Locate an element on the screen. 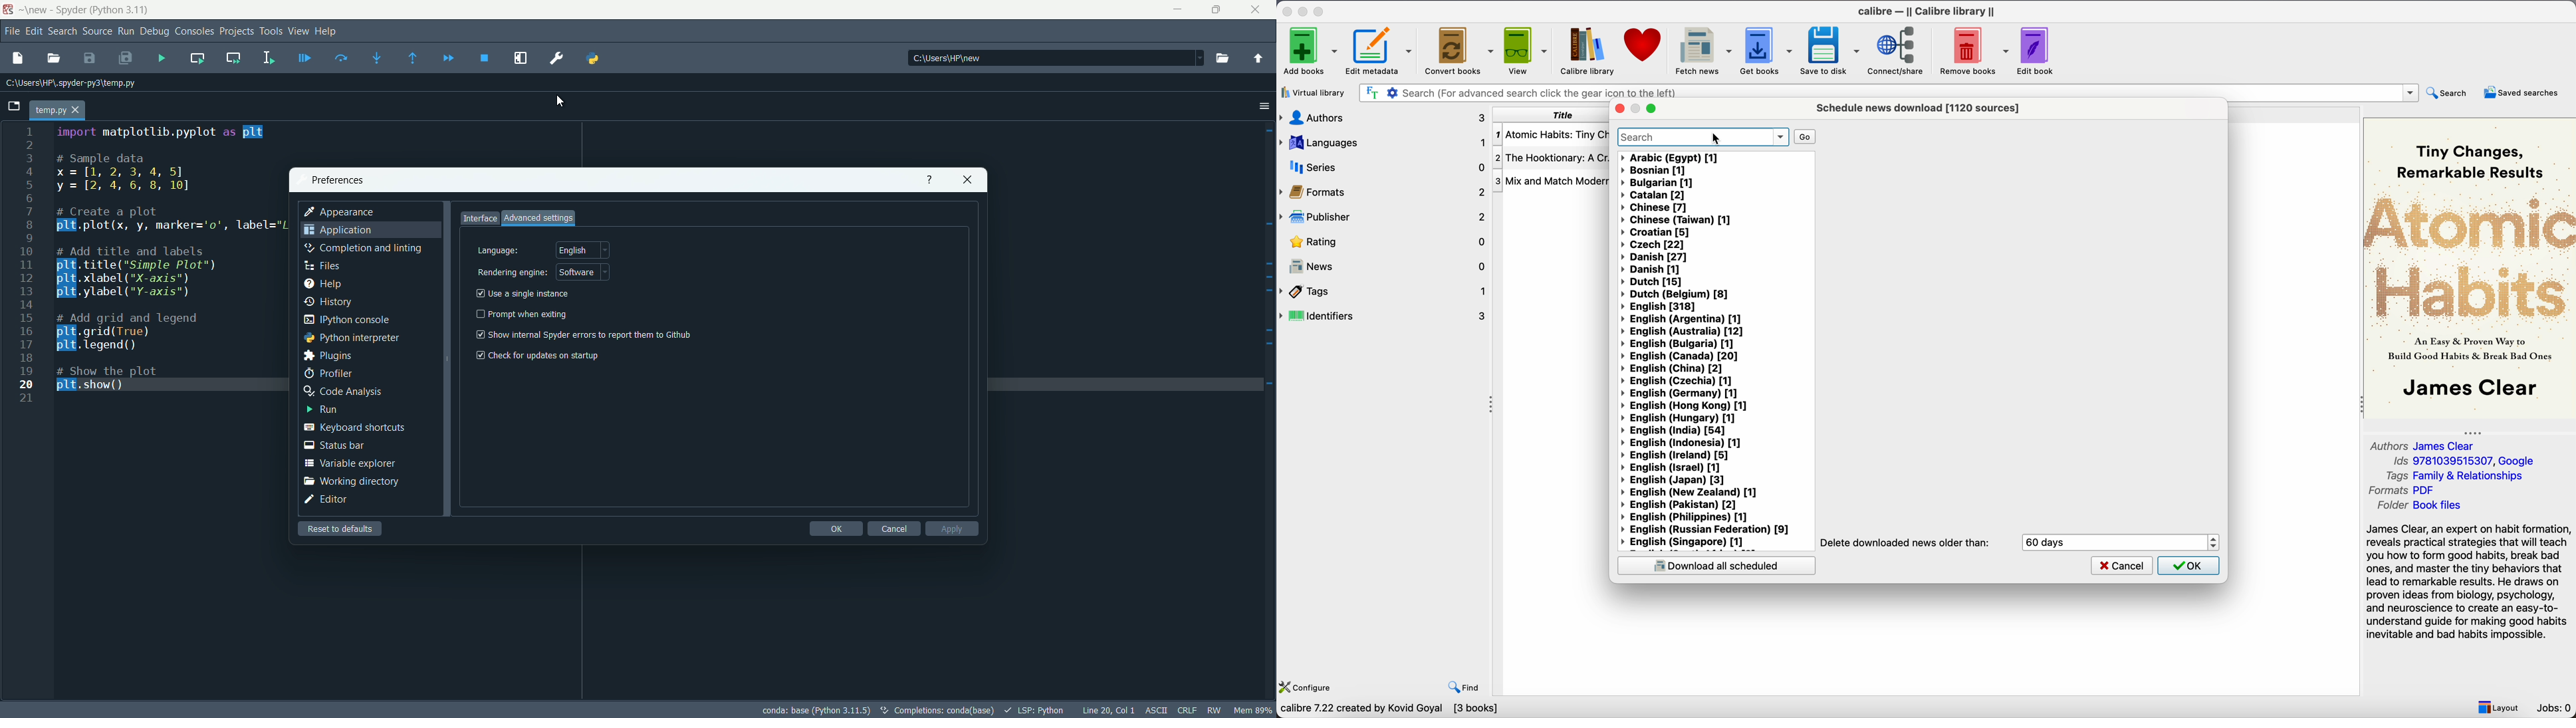 The height and width of the screenshot is (728, 2576). convert books is located at coordinates (1458, 49).